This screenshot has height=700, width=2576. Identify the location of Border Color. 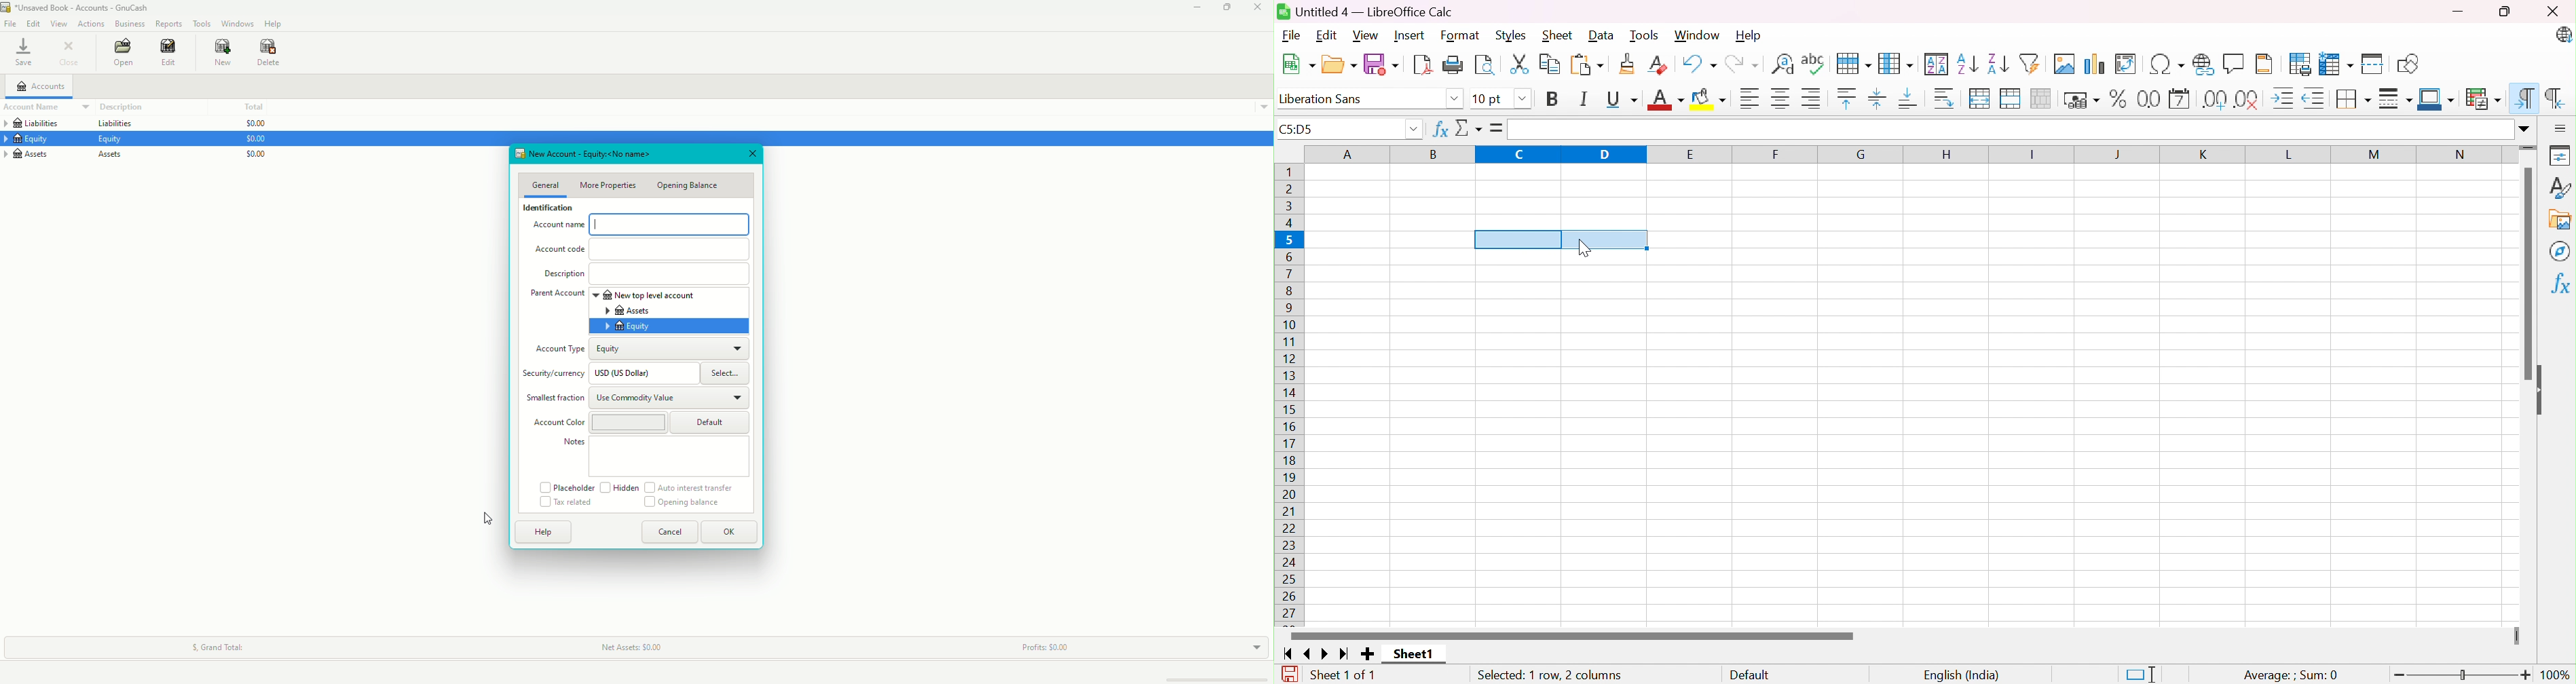
(2435, 98).